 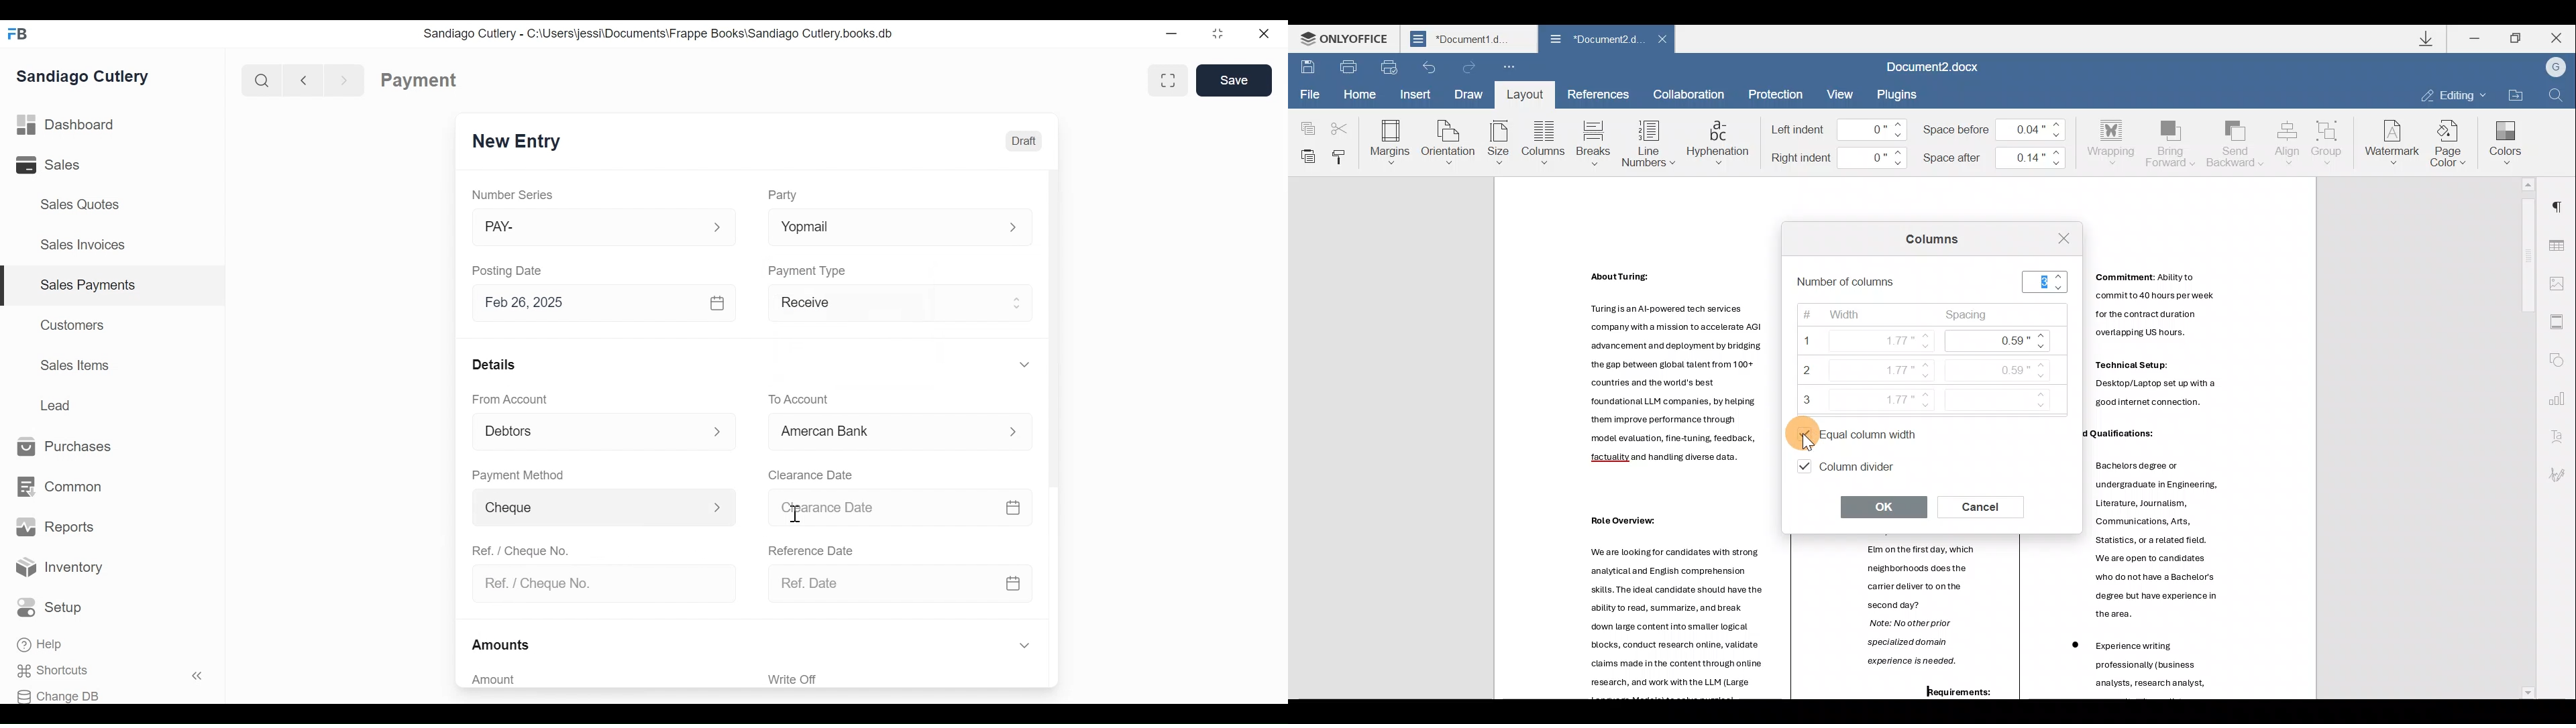 What do you see at coordinates (1024, 364) in the screenshot?
I see `Expand` at bounding box center [1024, 364].